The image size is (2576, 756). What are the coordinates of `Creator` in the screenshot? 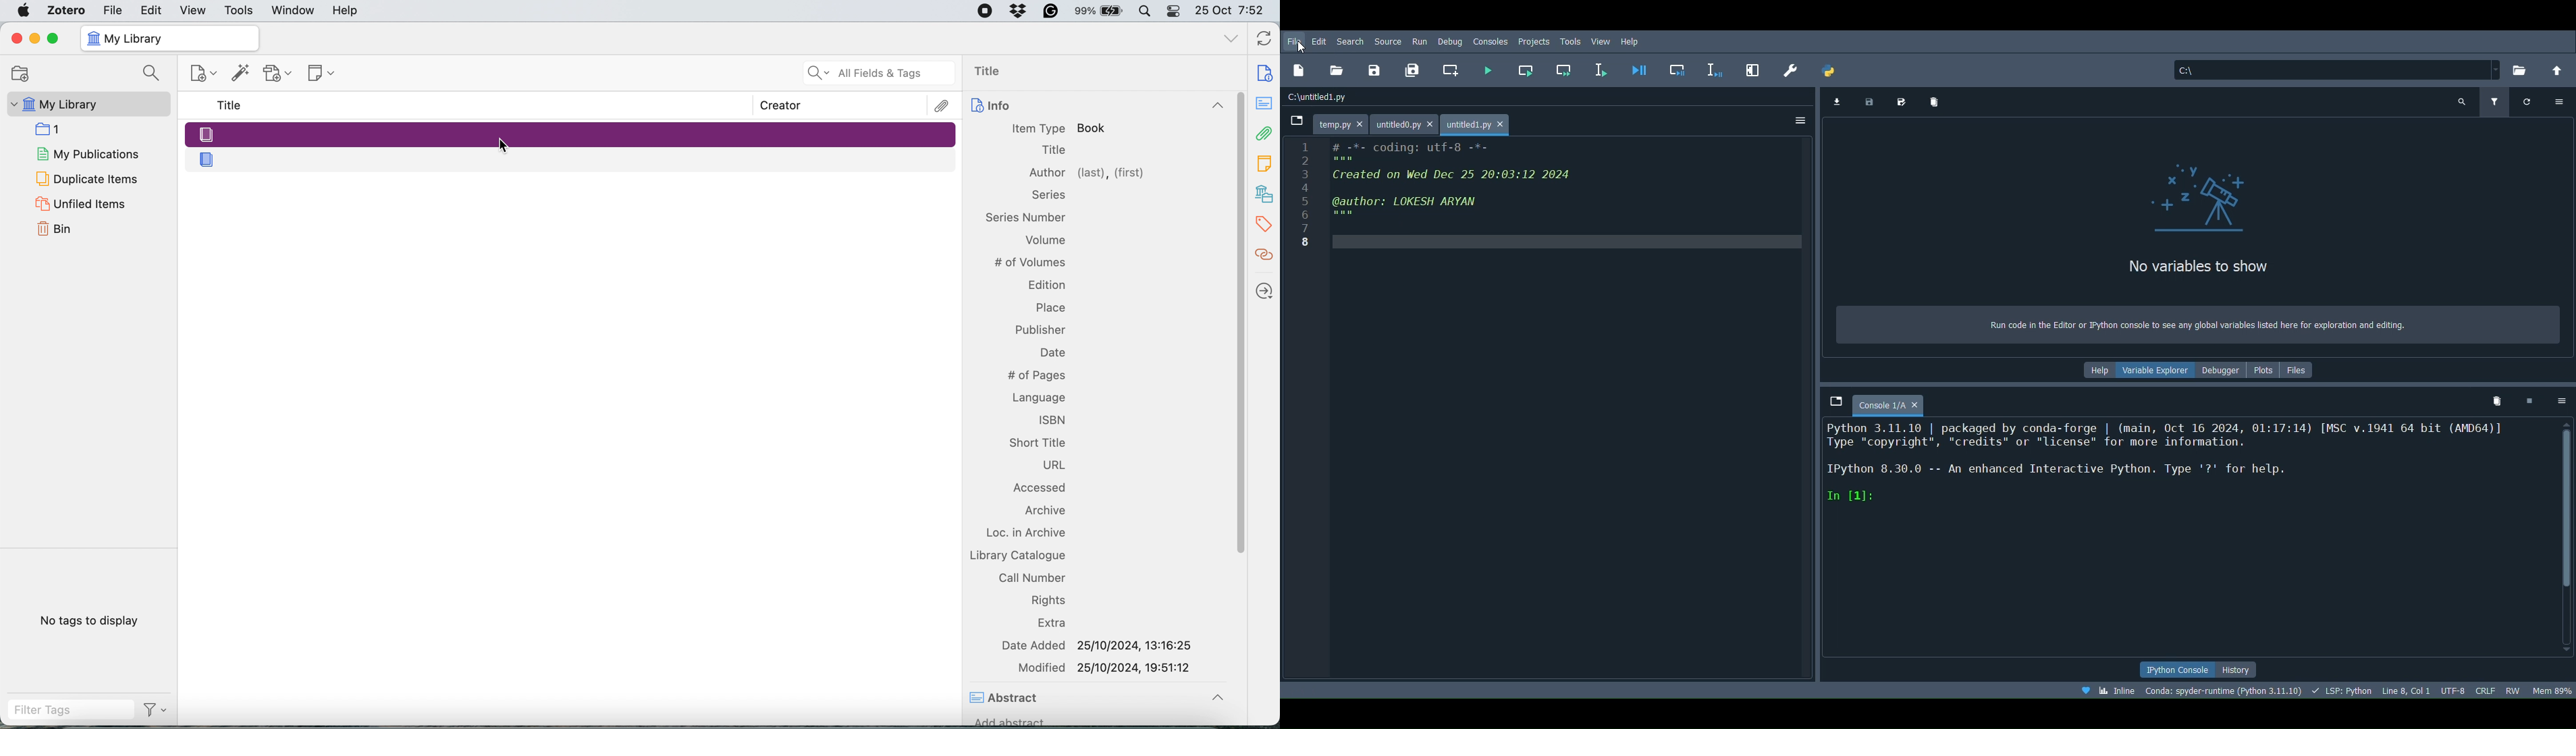 It's located at (781, 105).